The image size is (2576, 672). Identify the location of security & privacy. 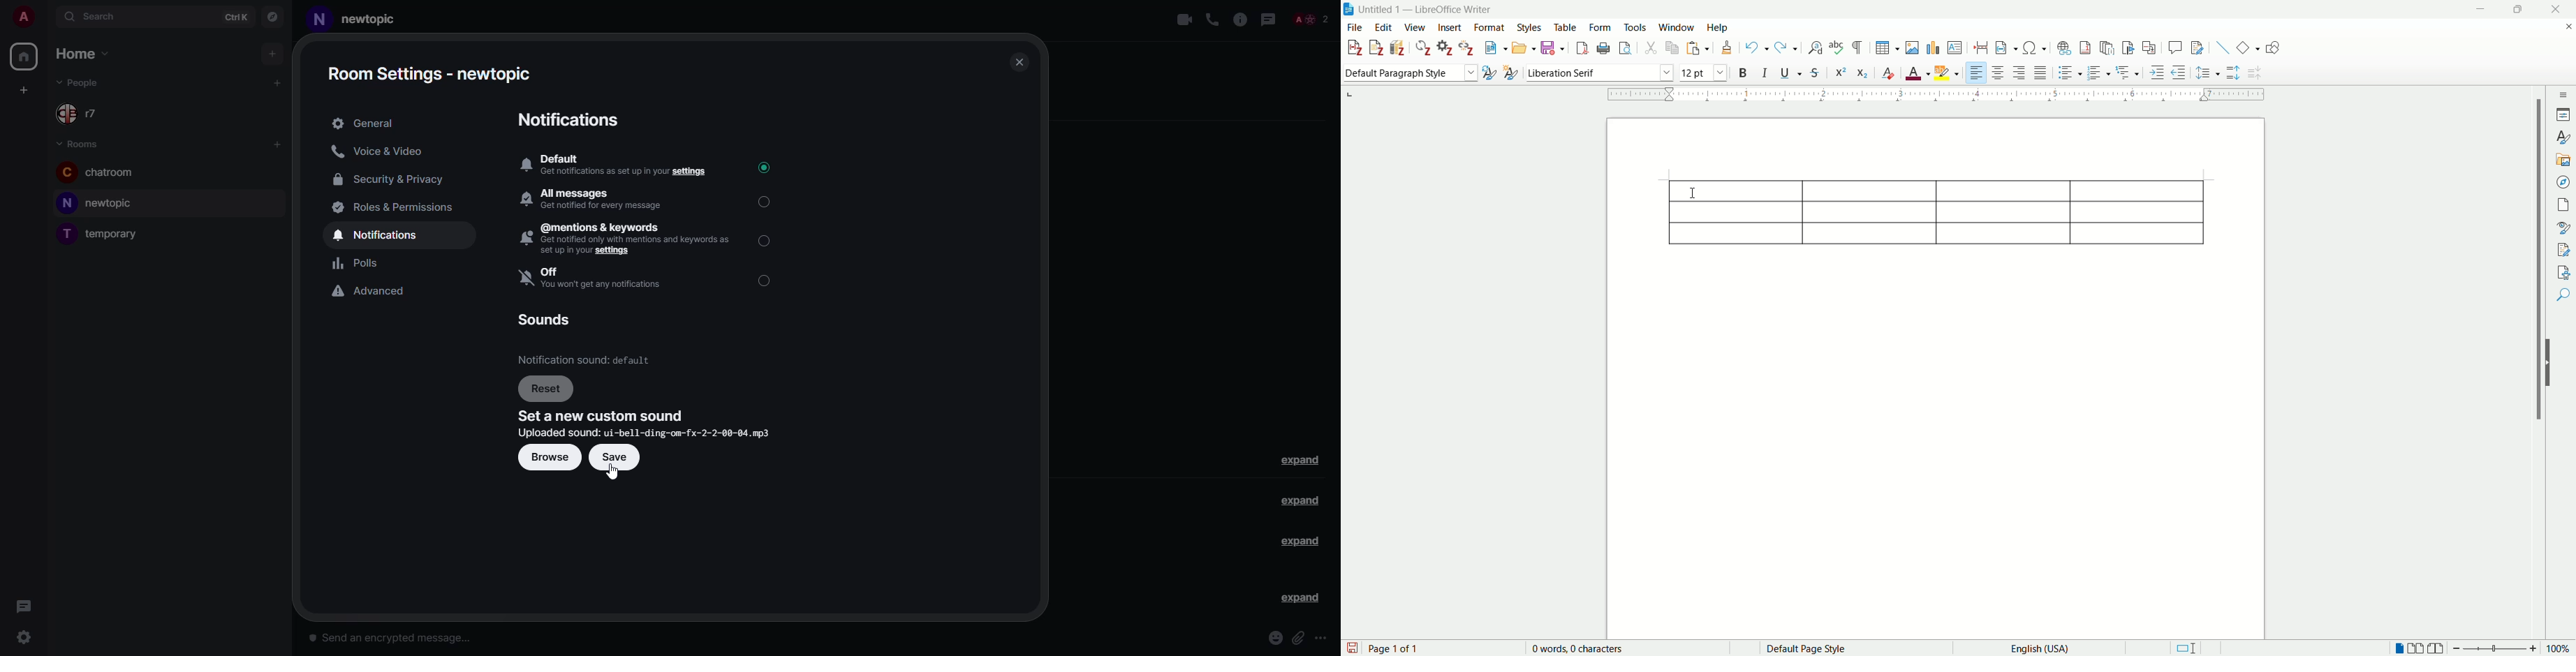
(391, 179).